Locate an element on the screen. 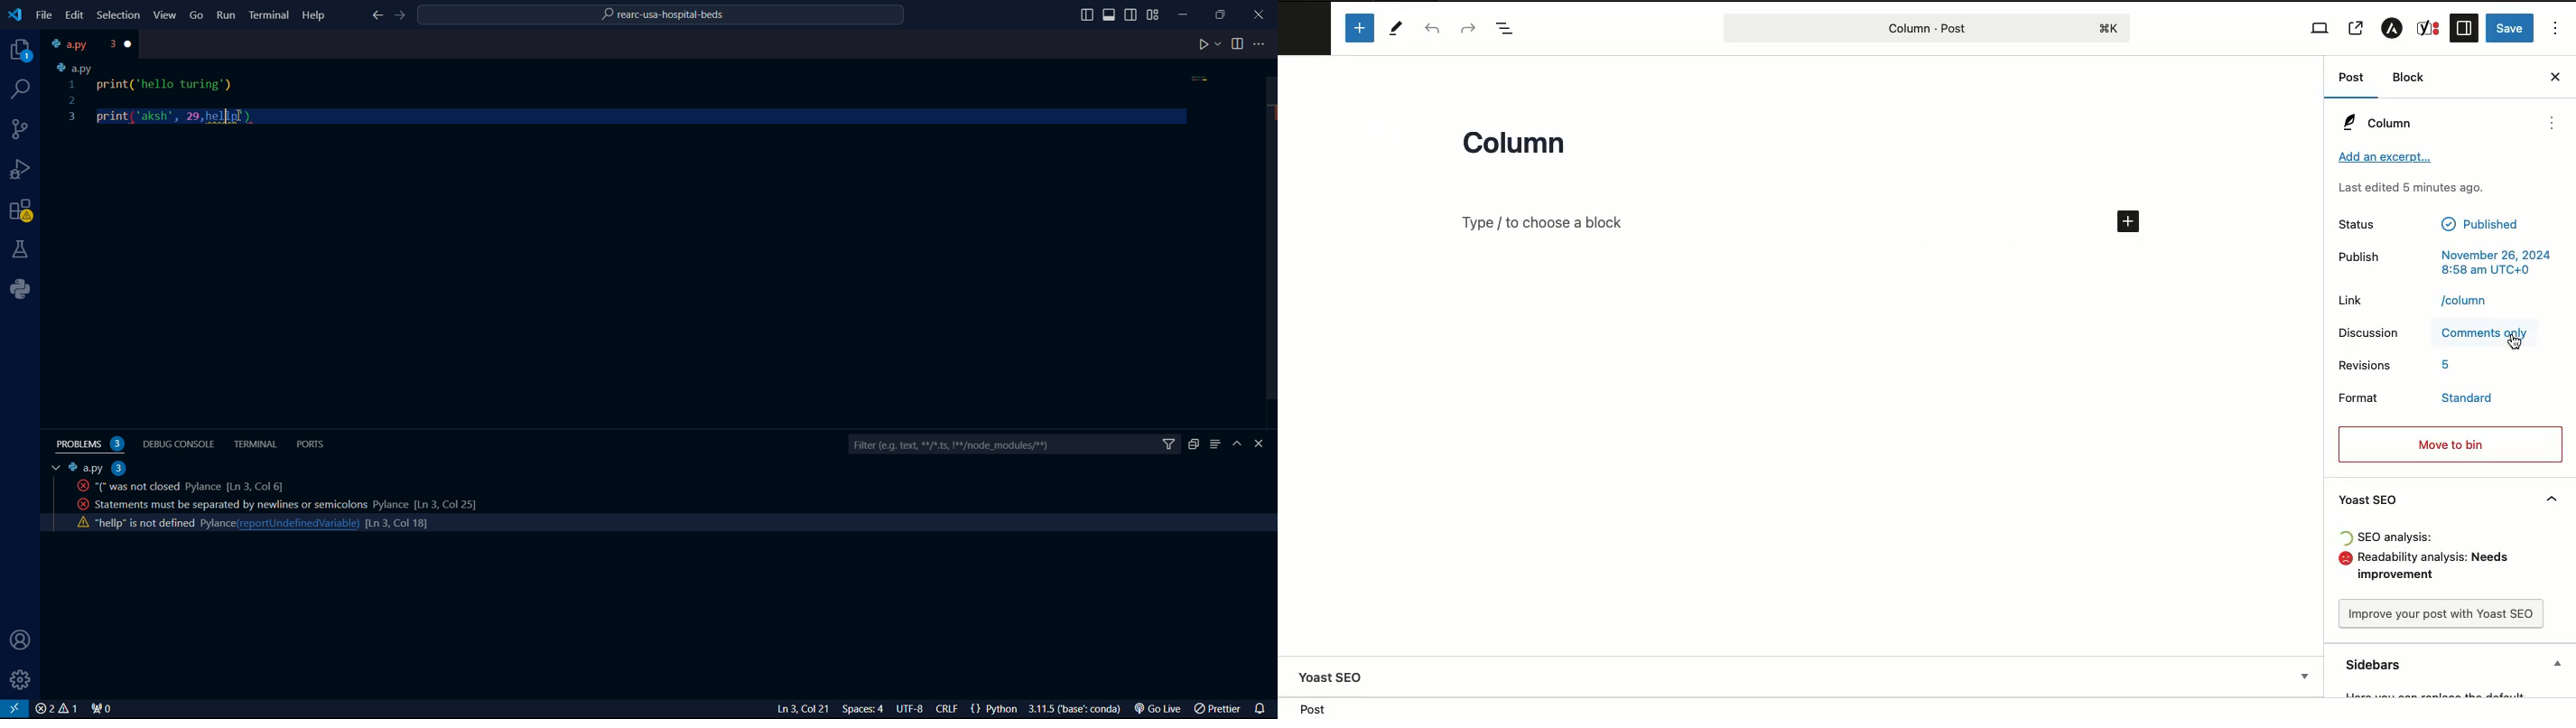 The image size is (2576, 728). play is located at coordinates (1209, 45).